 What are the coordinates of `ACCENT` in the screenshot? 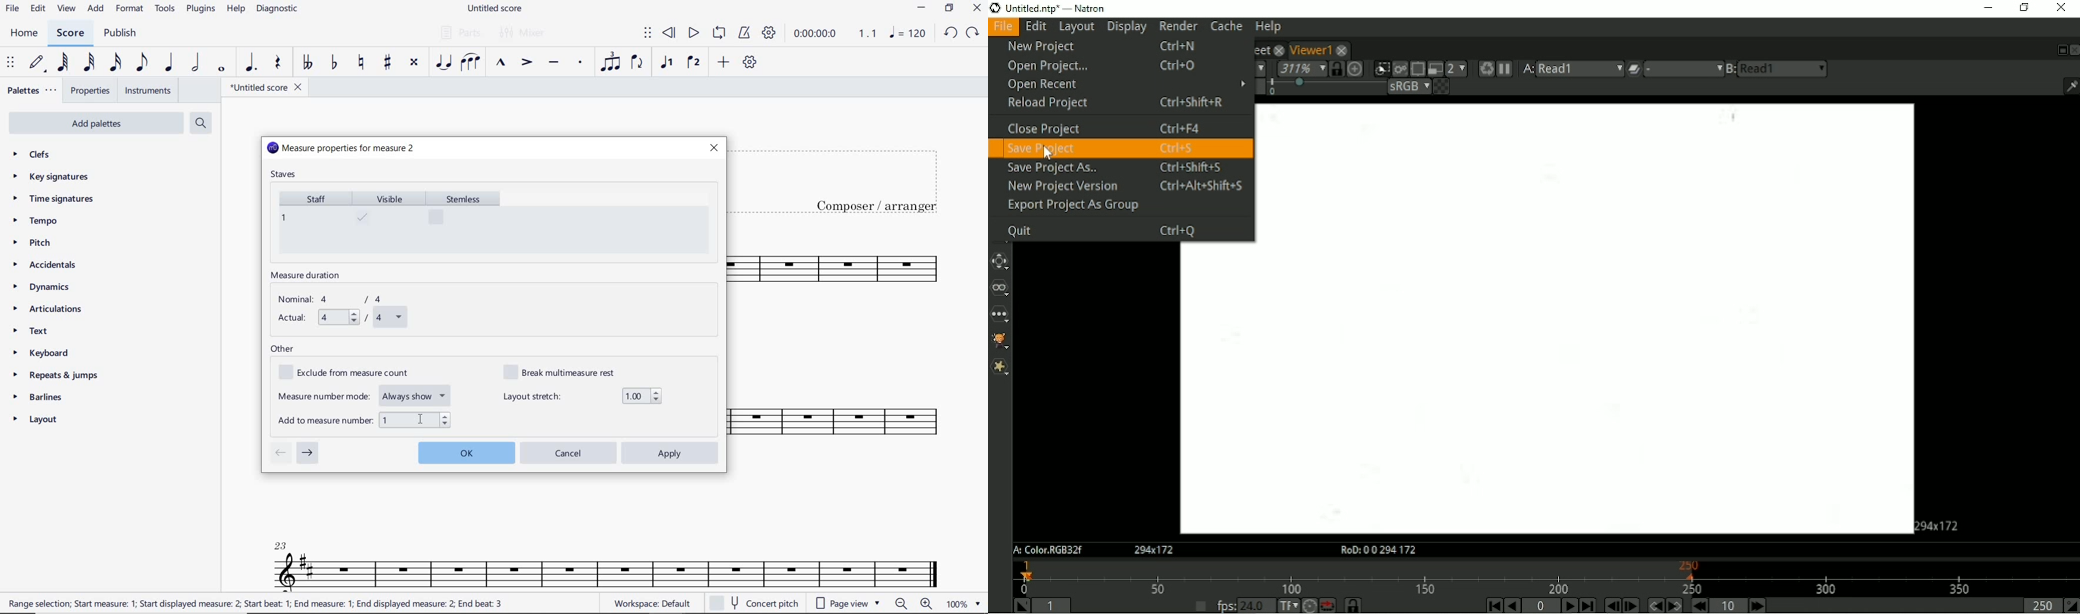 It's located at (526, 64).